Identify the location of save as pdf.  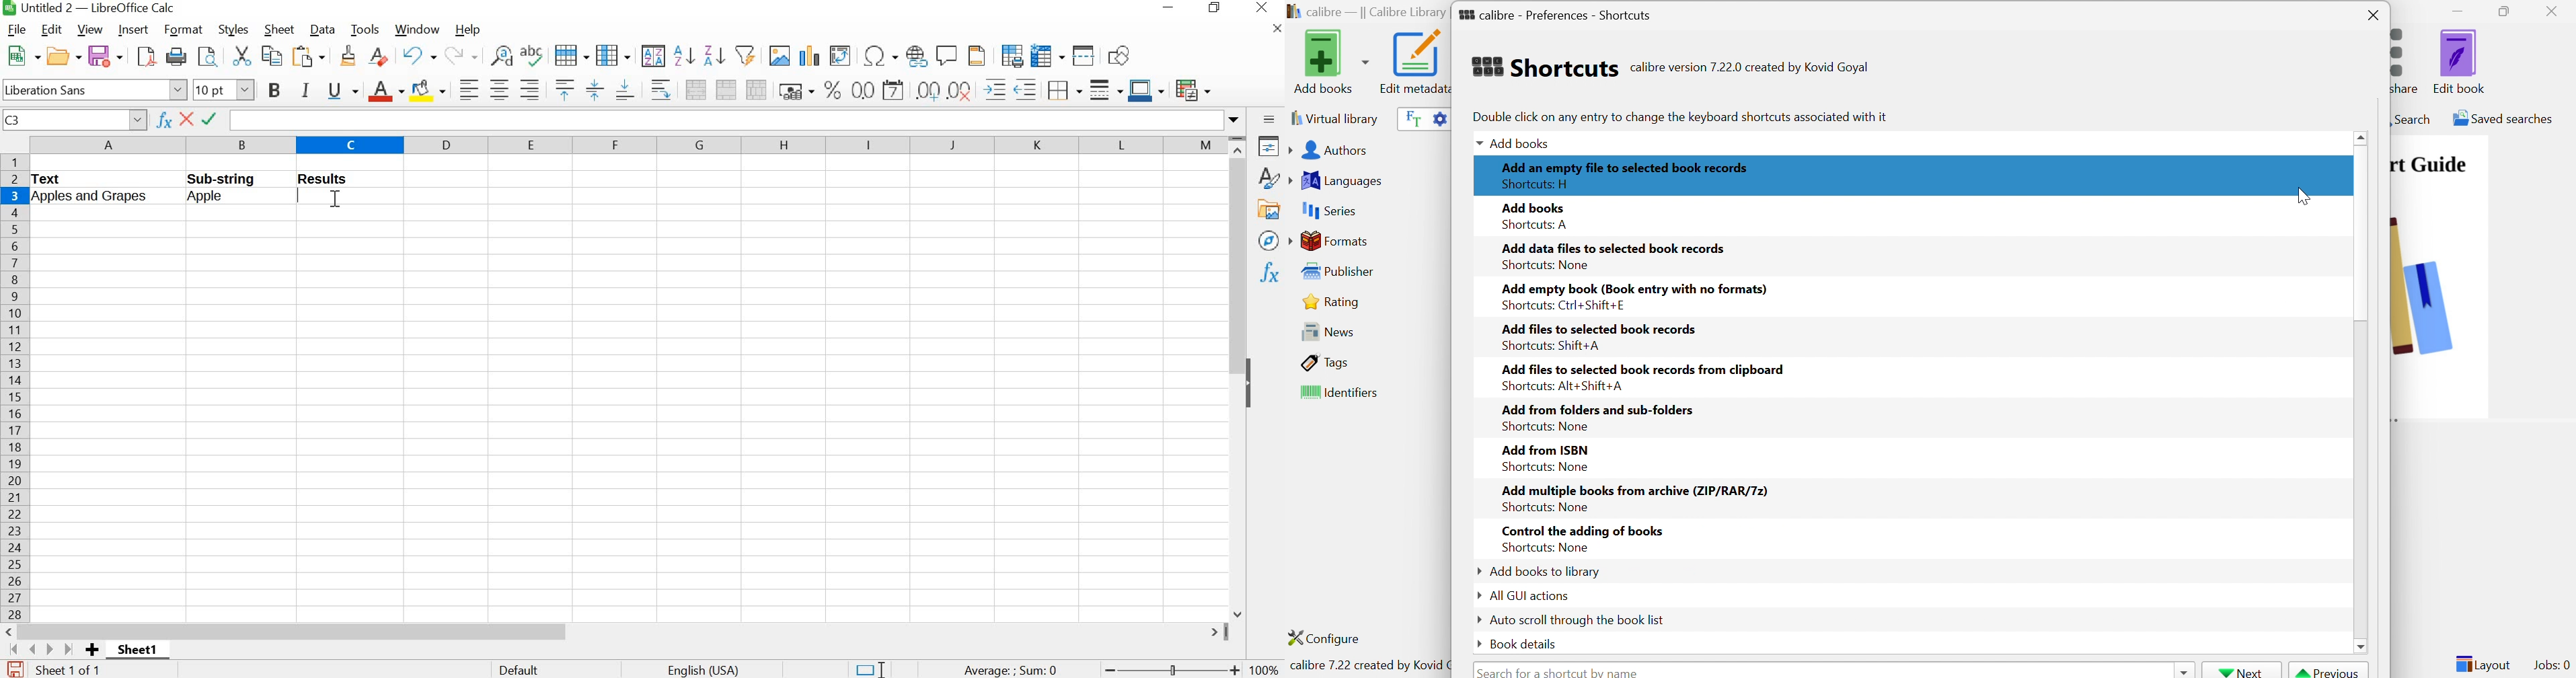
(143, 56).